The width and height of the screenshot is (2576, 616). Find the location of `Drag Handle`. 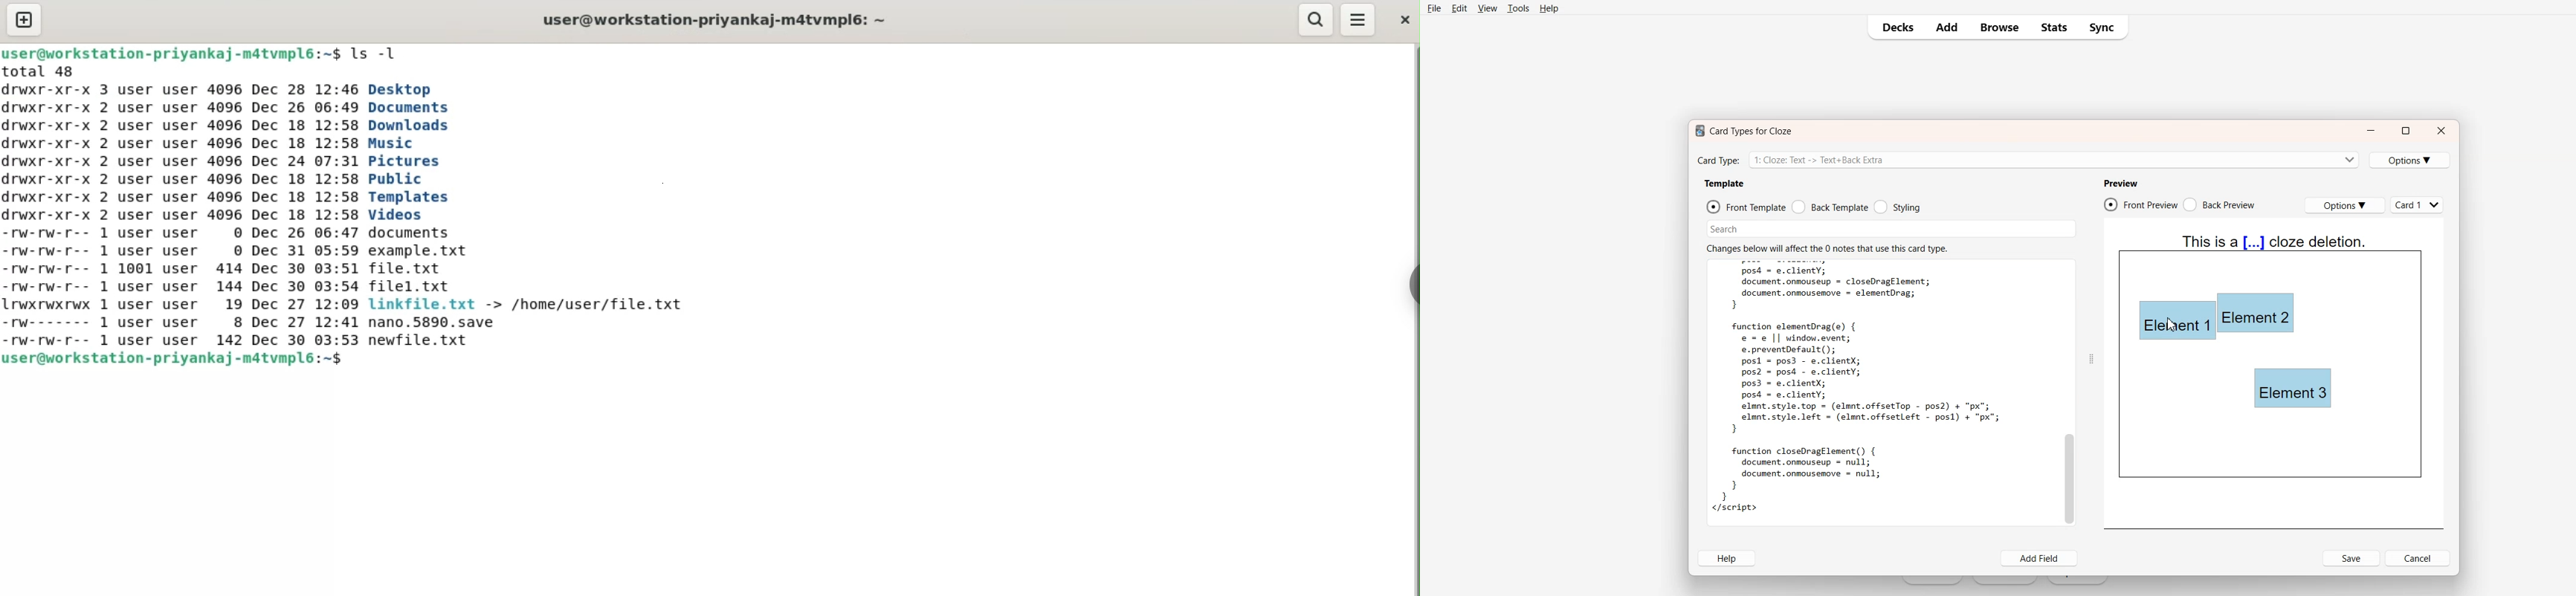

Drag Handle is located at coordinates (2091, 358).